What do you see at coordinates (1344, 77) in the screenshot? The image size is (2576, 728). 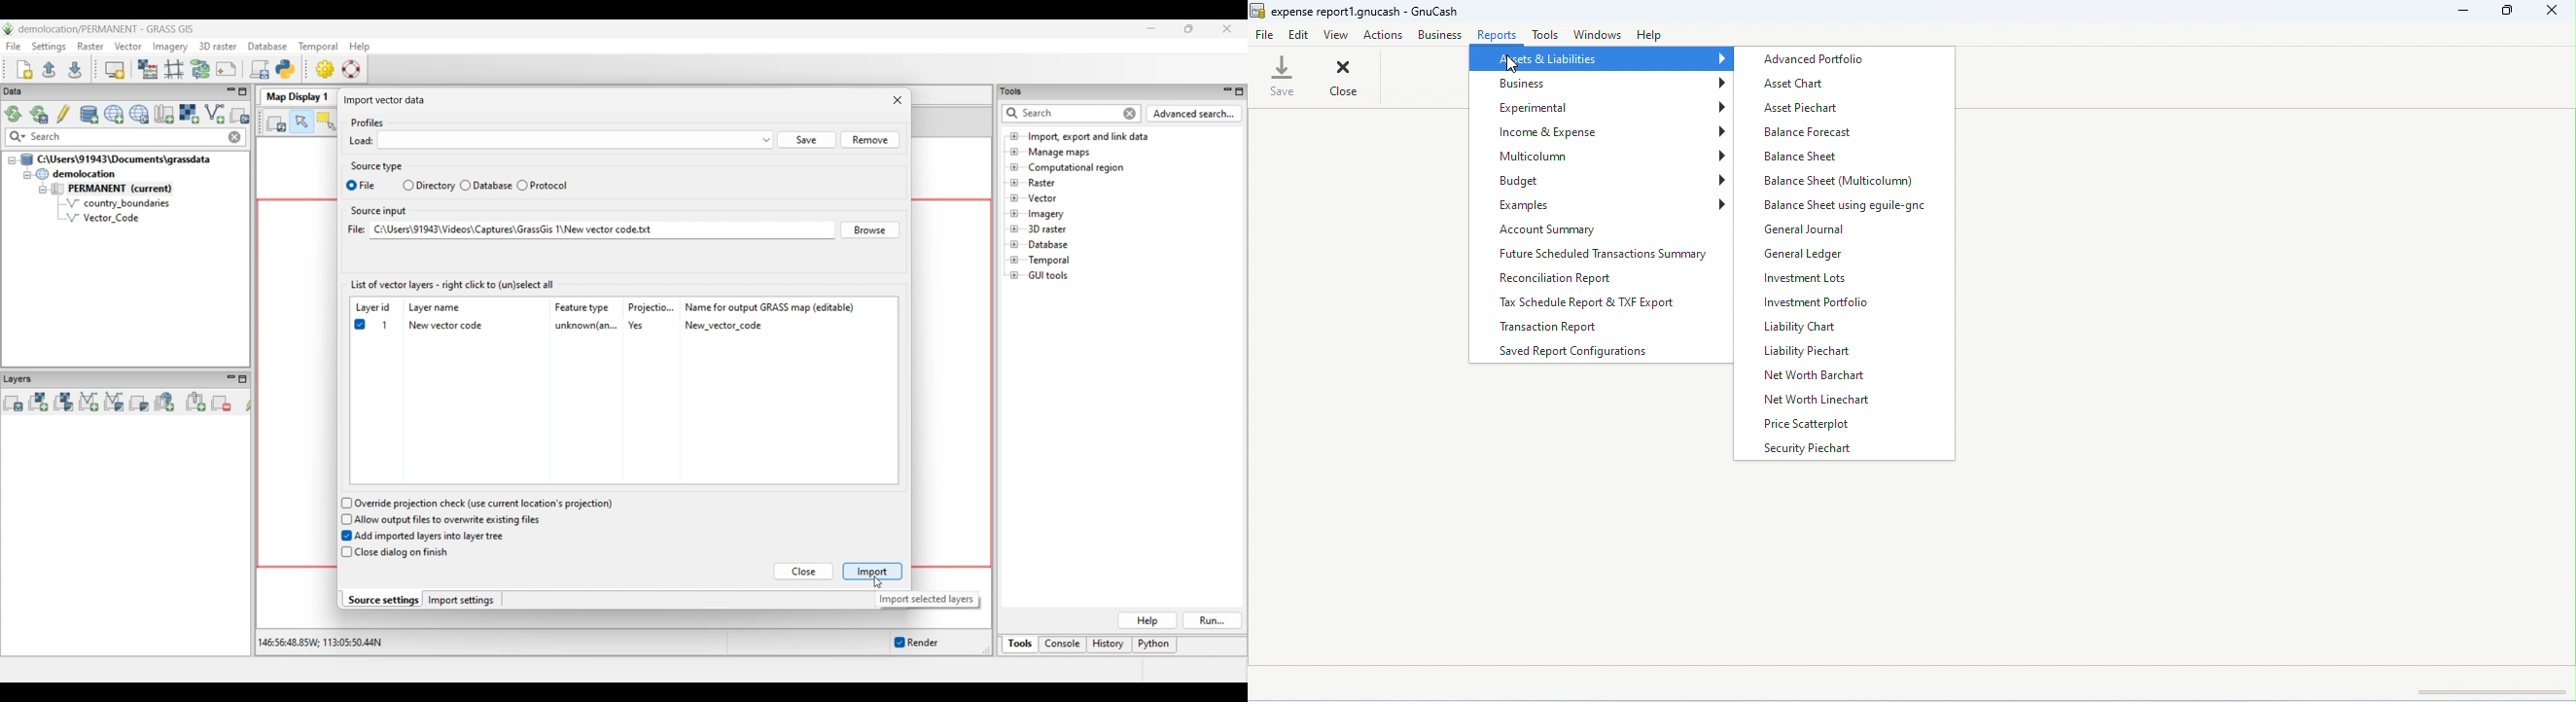 I see `close` at bounding box center [1344, 77].